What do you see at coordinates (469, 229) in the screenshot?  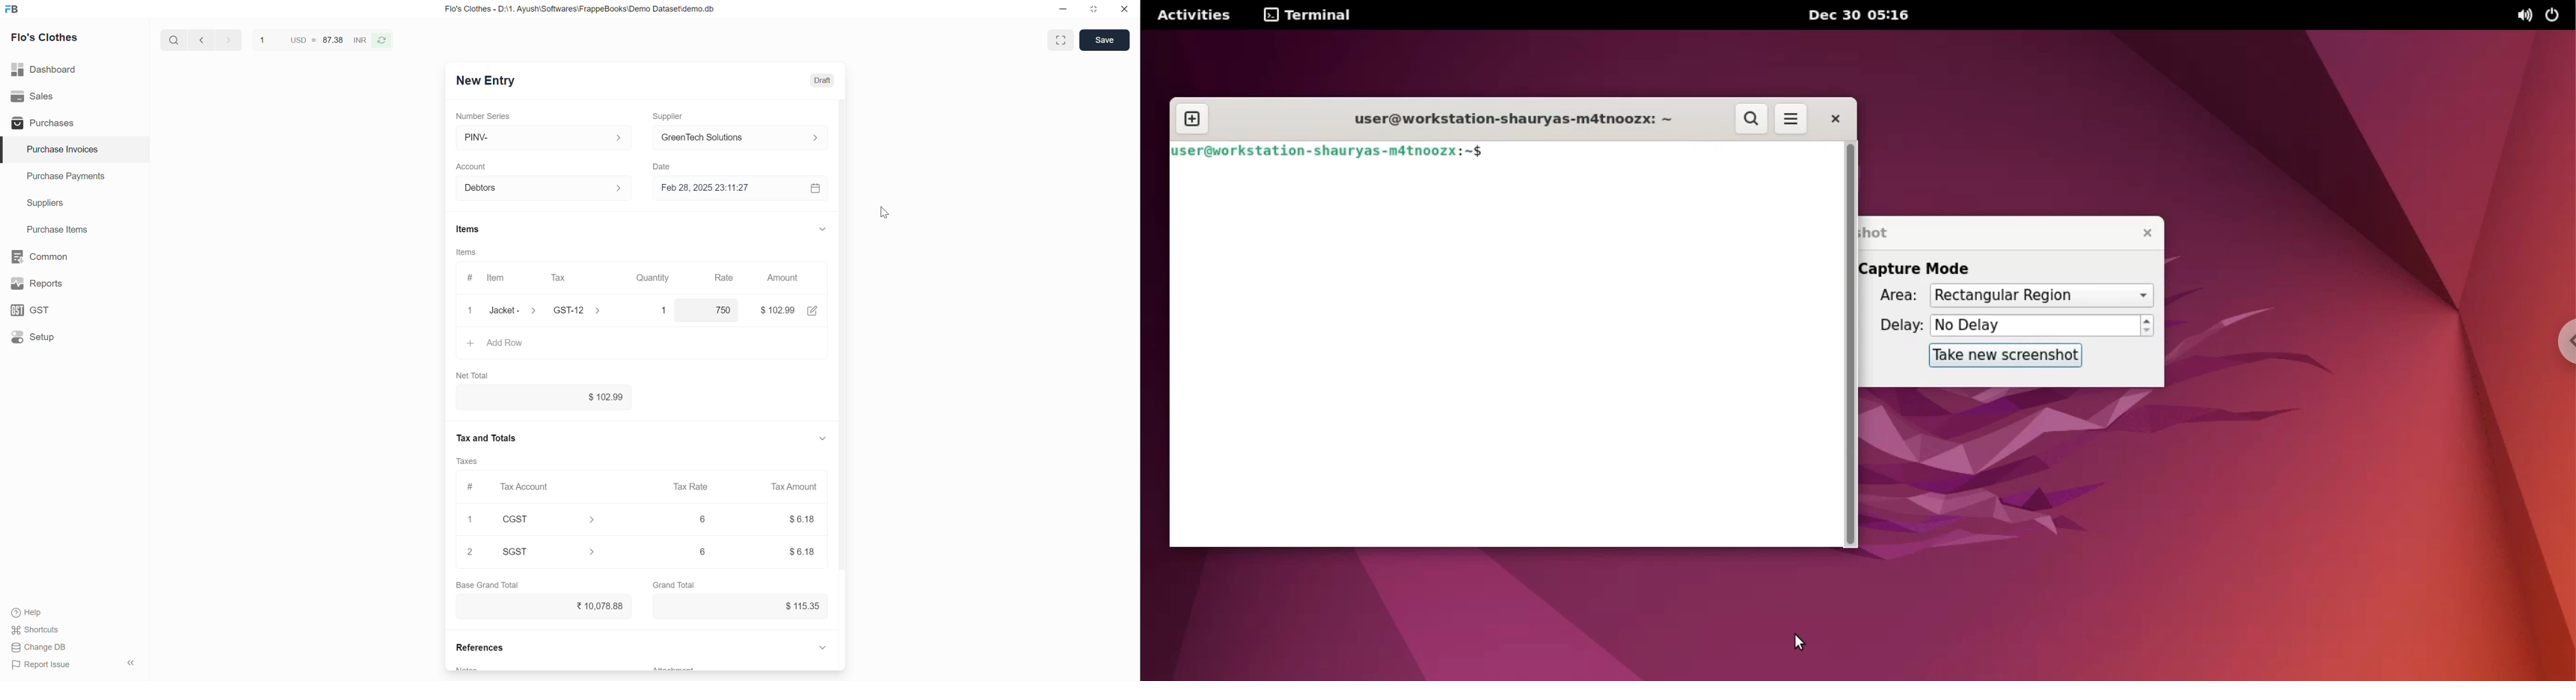 I see `Items` at bounding box center [469, 229].